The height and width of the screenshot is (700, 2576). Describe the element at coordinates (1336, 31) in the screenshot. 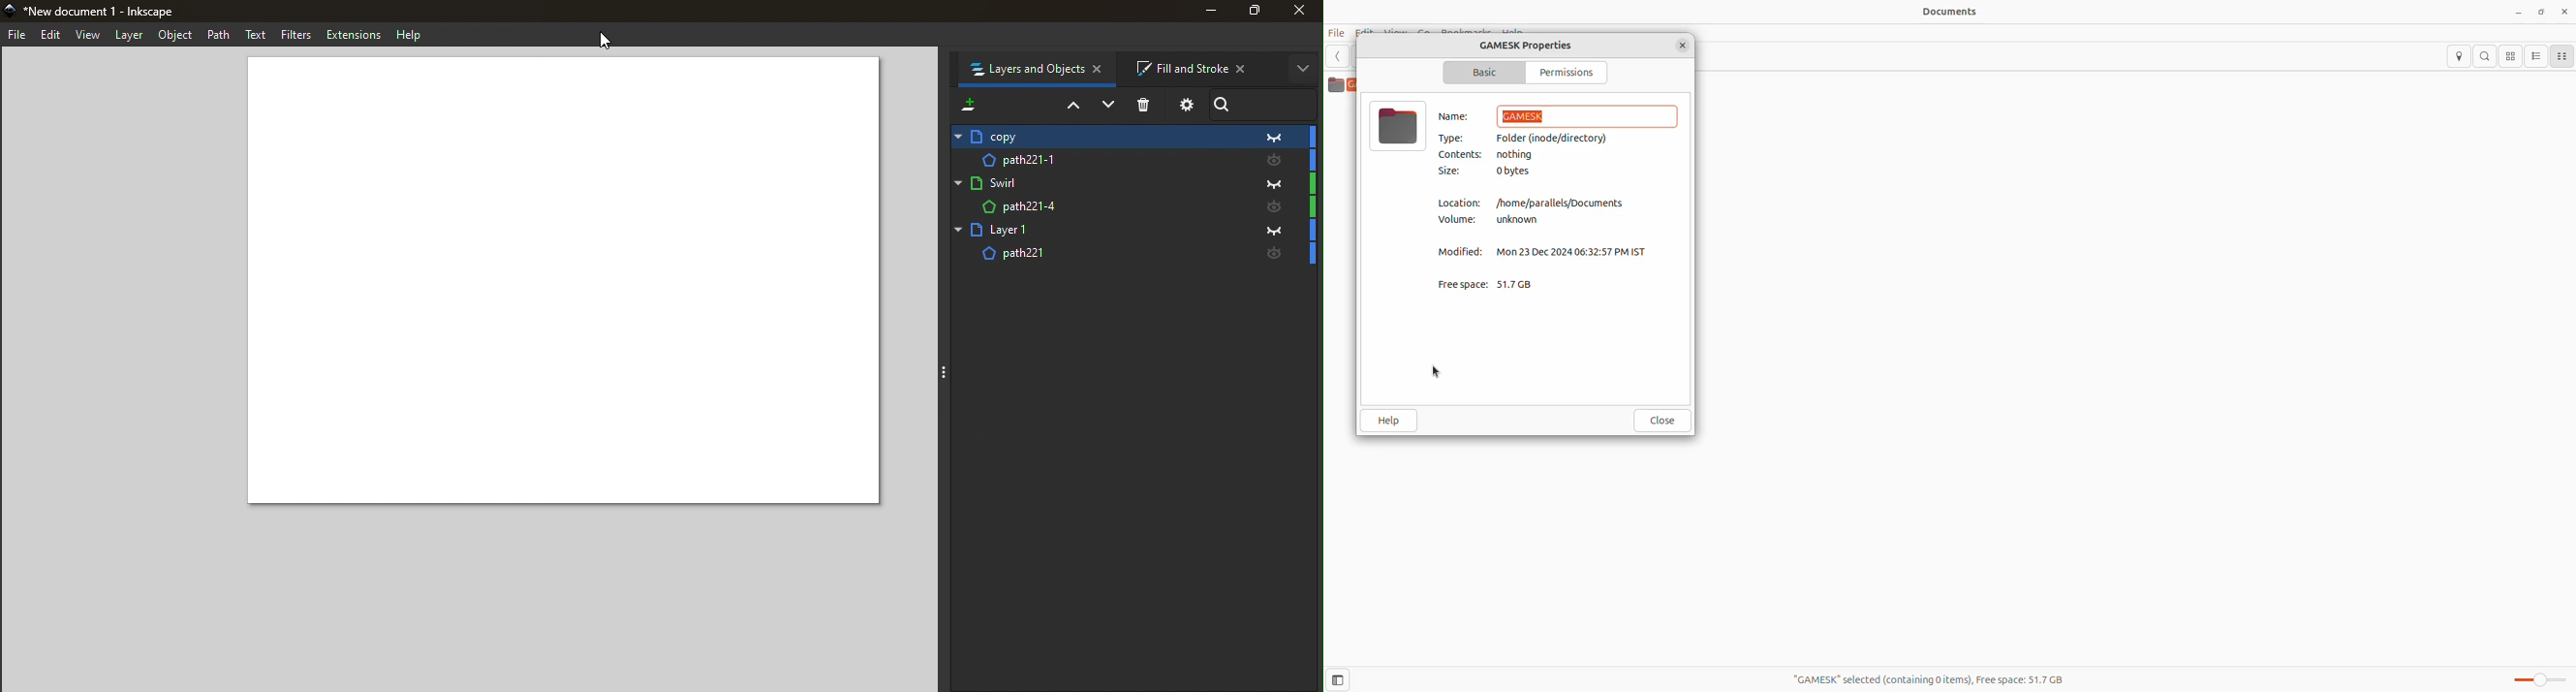

I see `File` at that location.